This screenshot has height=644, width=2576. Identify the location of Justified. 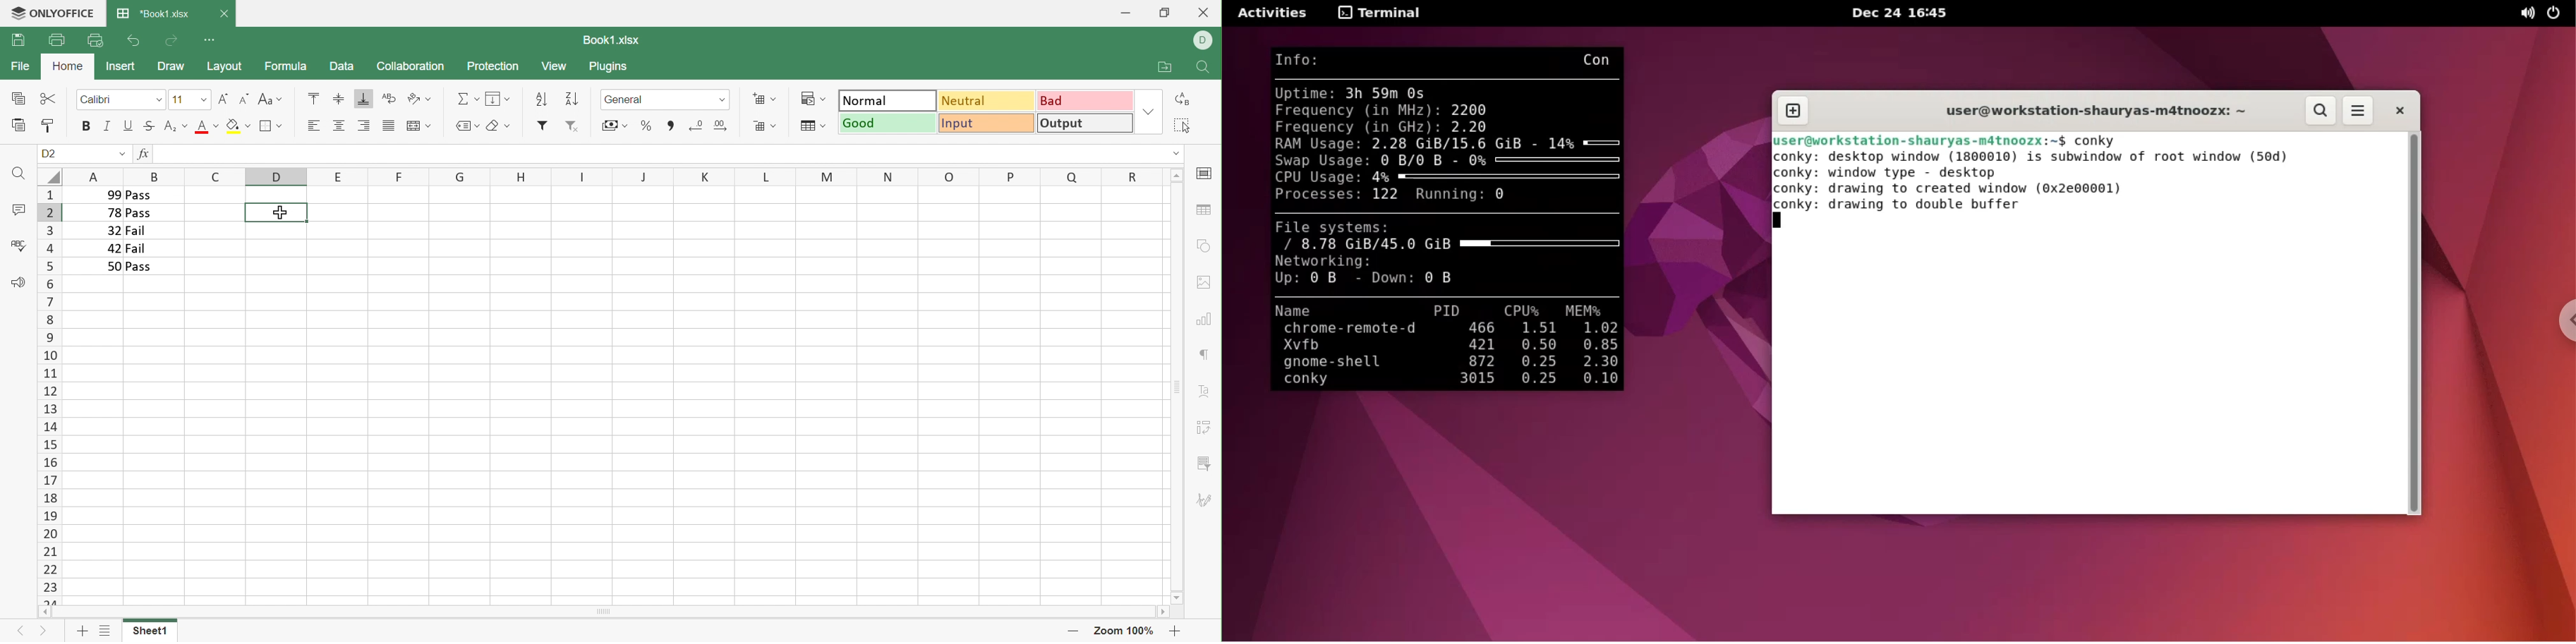
(387, 126).